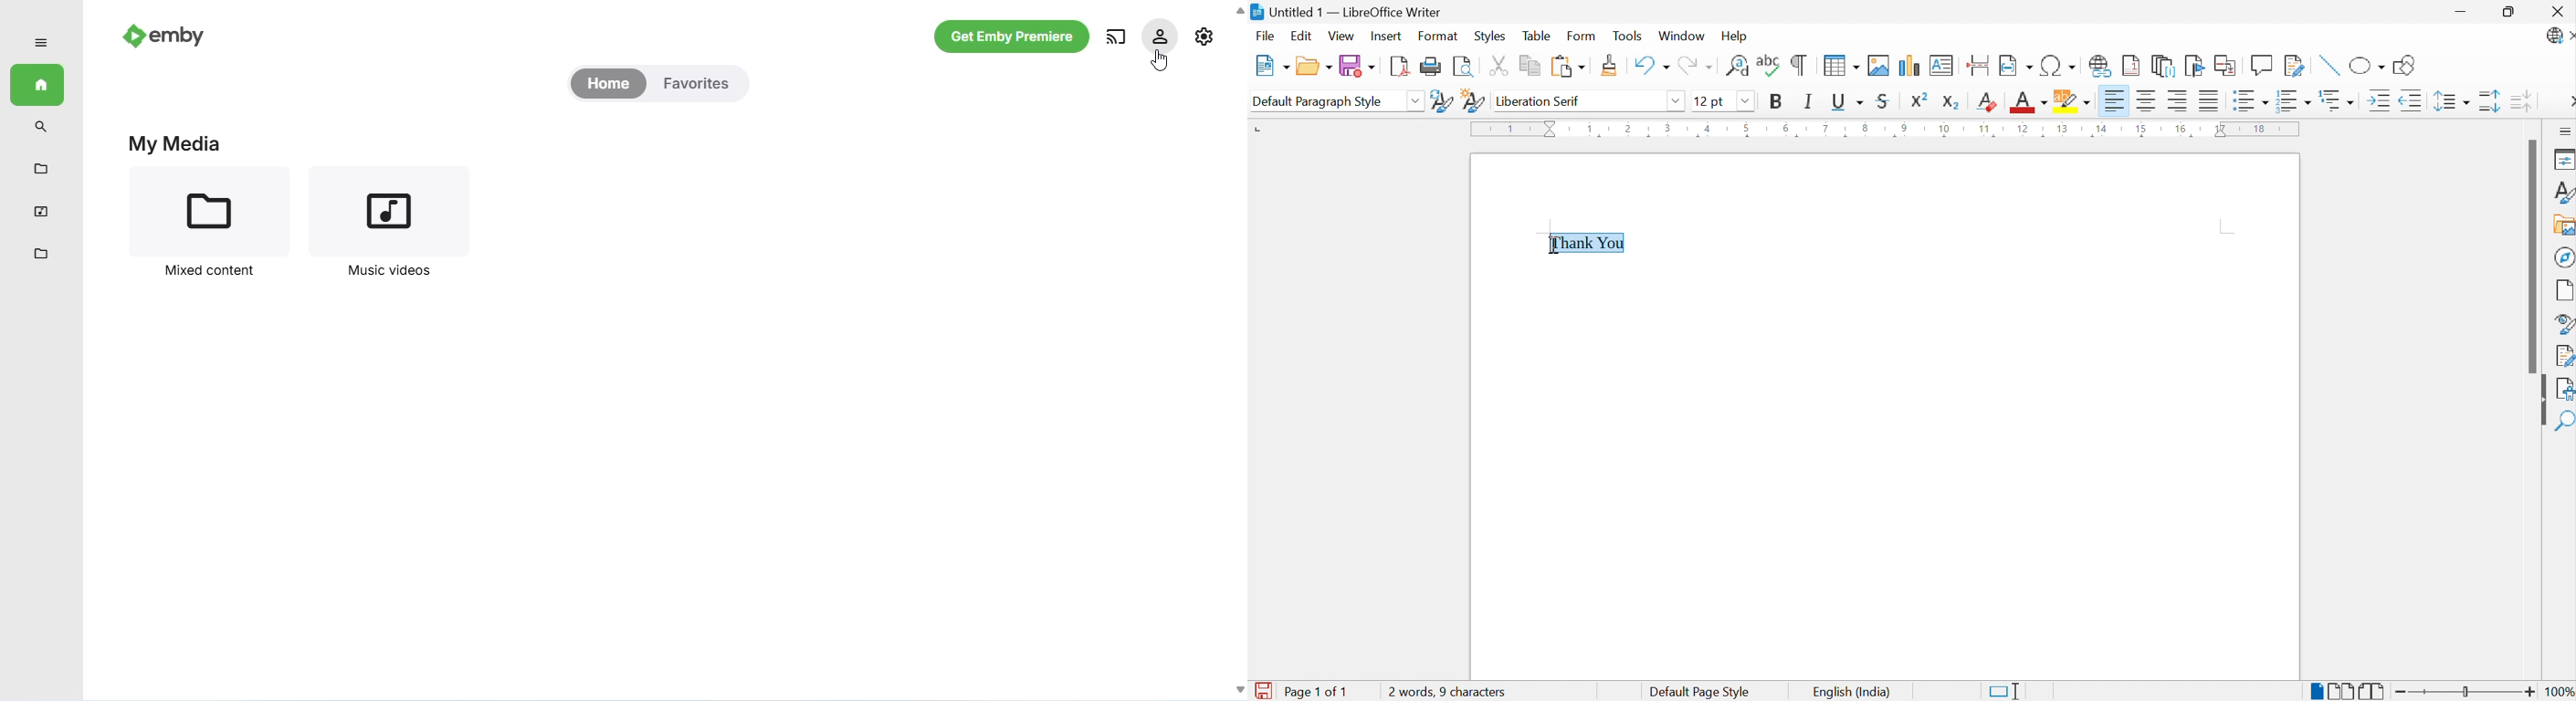 The width and height of the screenshot is (2576, 728). What do you see at coordinates (1678, 102) in the screenshot?
I see `Drop Down` at bounding box center [1678, 102].